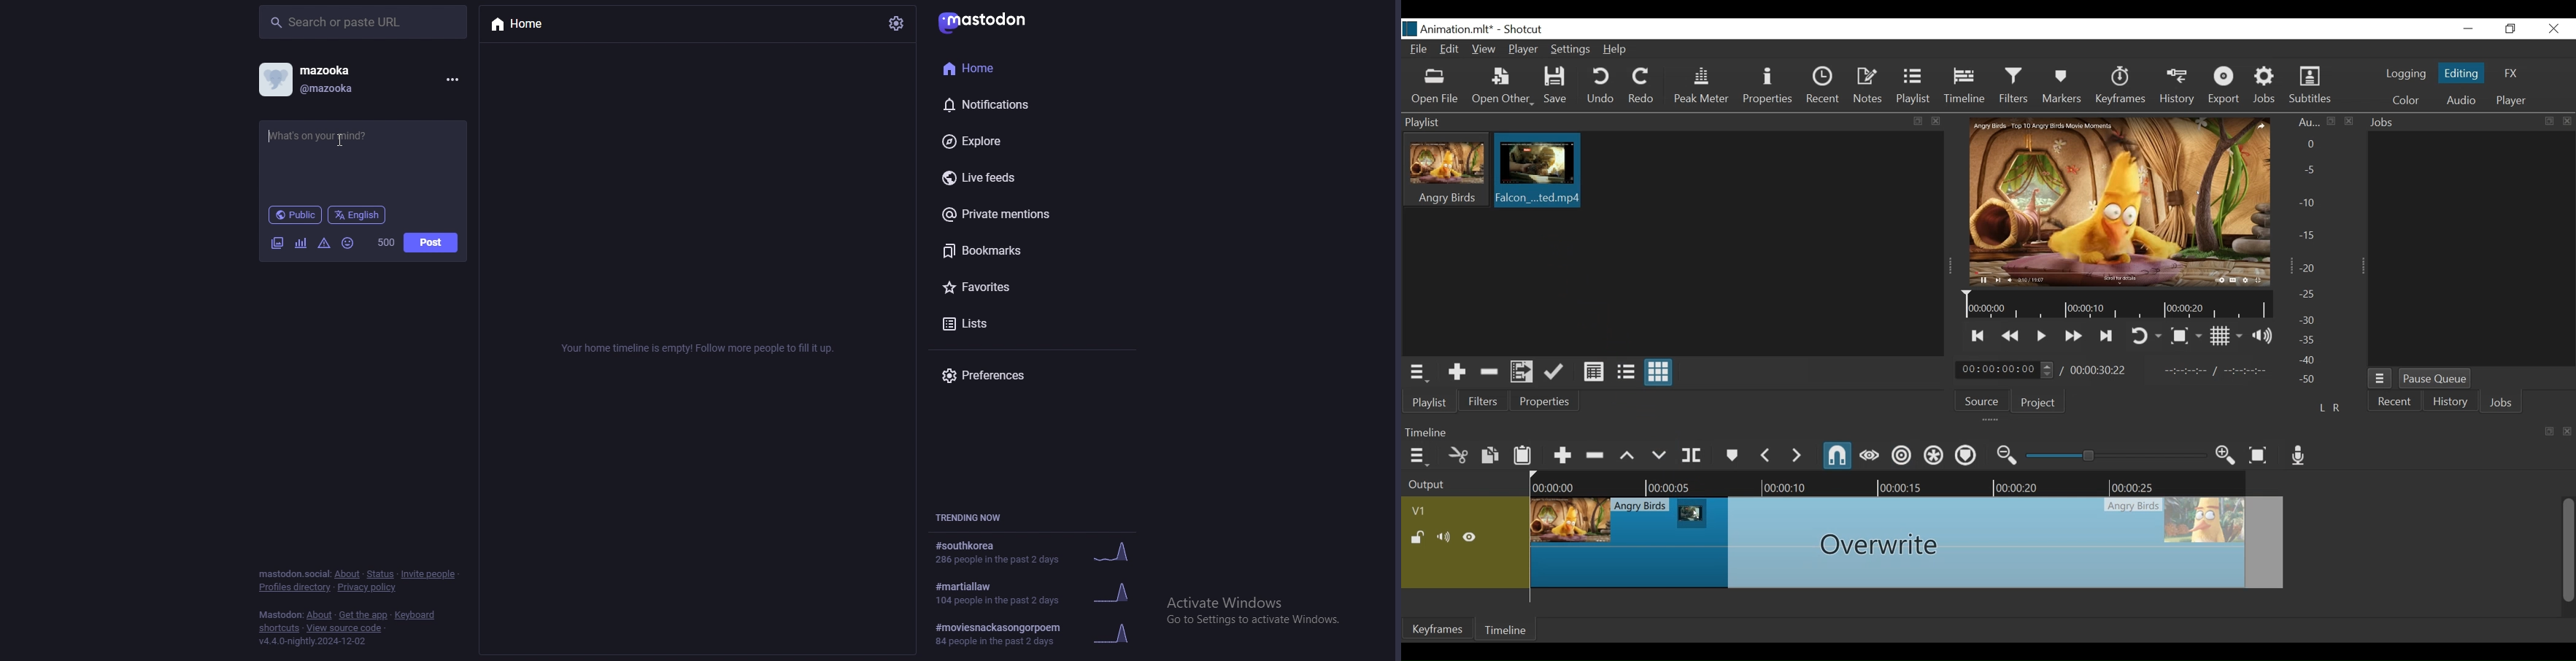 Image resolution: width=2576 pixels, height=672 pixels. Describe the element at coordinates (2511, 101) in the screenshot. I see `Player` at that location.